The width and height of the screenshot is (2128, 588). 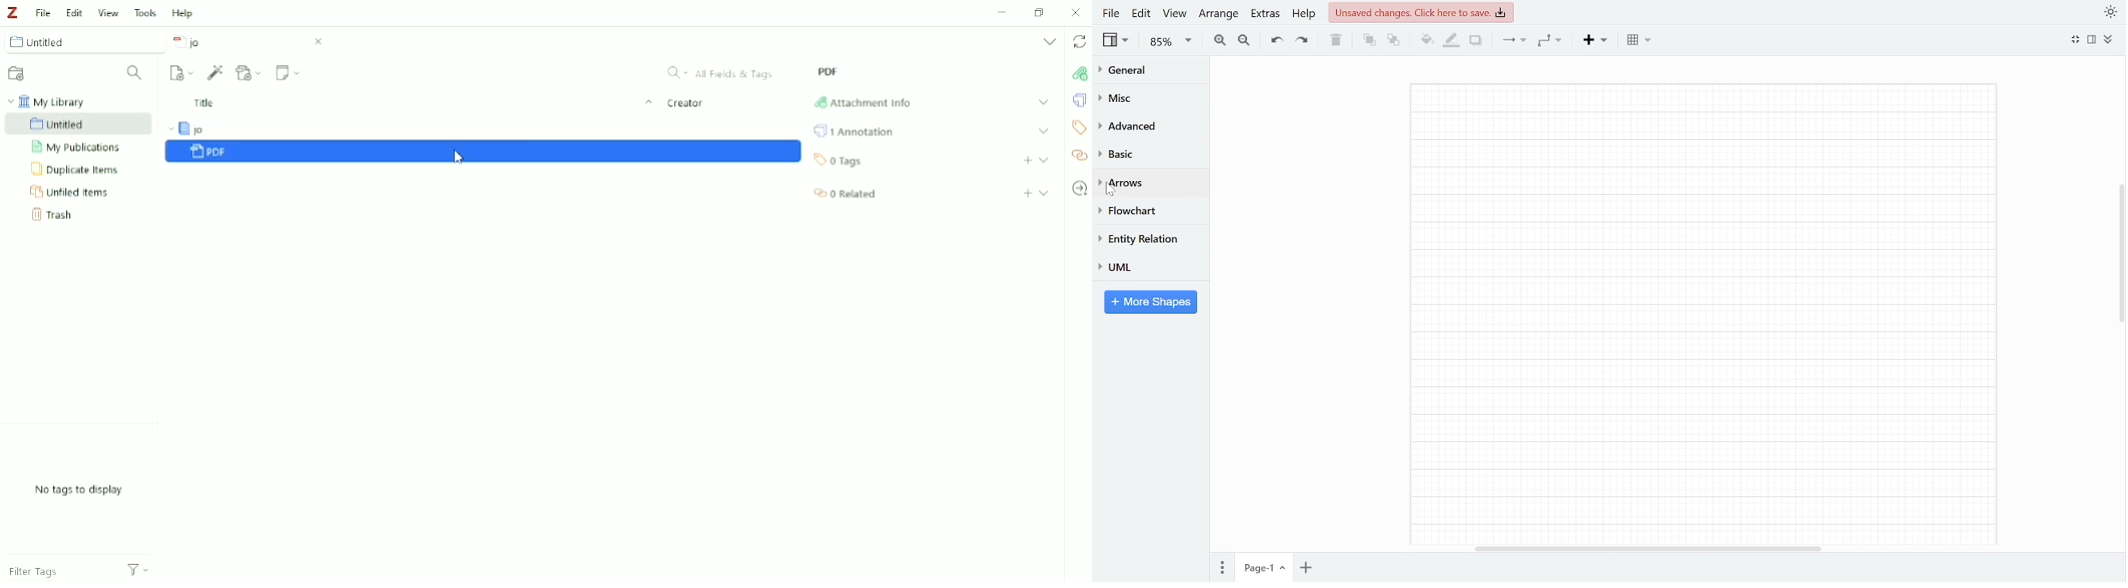 What do you see at coordinates (1123, 99) in the screenshot?
I see `Misc` at bounding box center [1123, 99].